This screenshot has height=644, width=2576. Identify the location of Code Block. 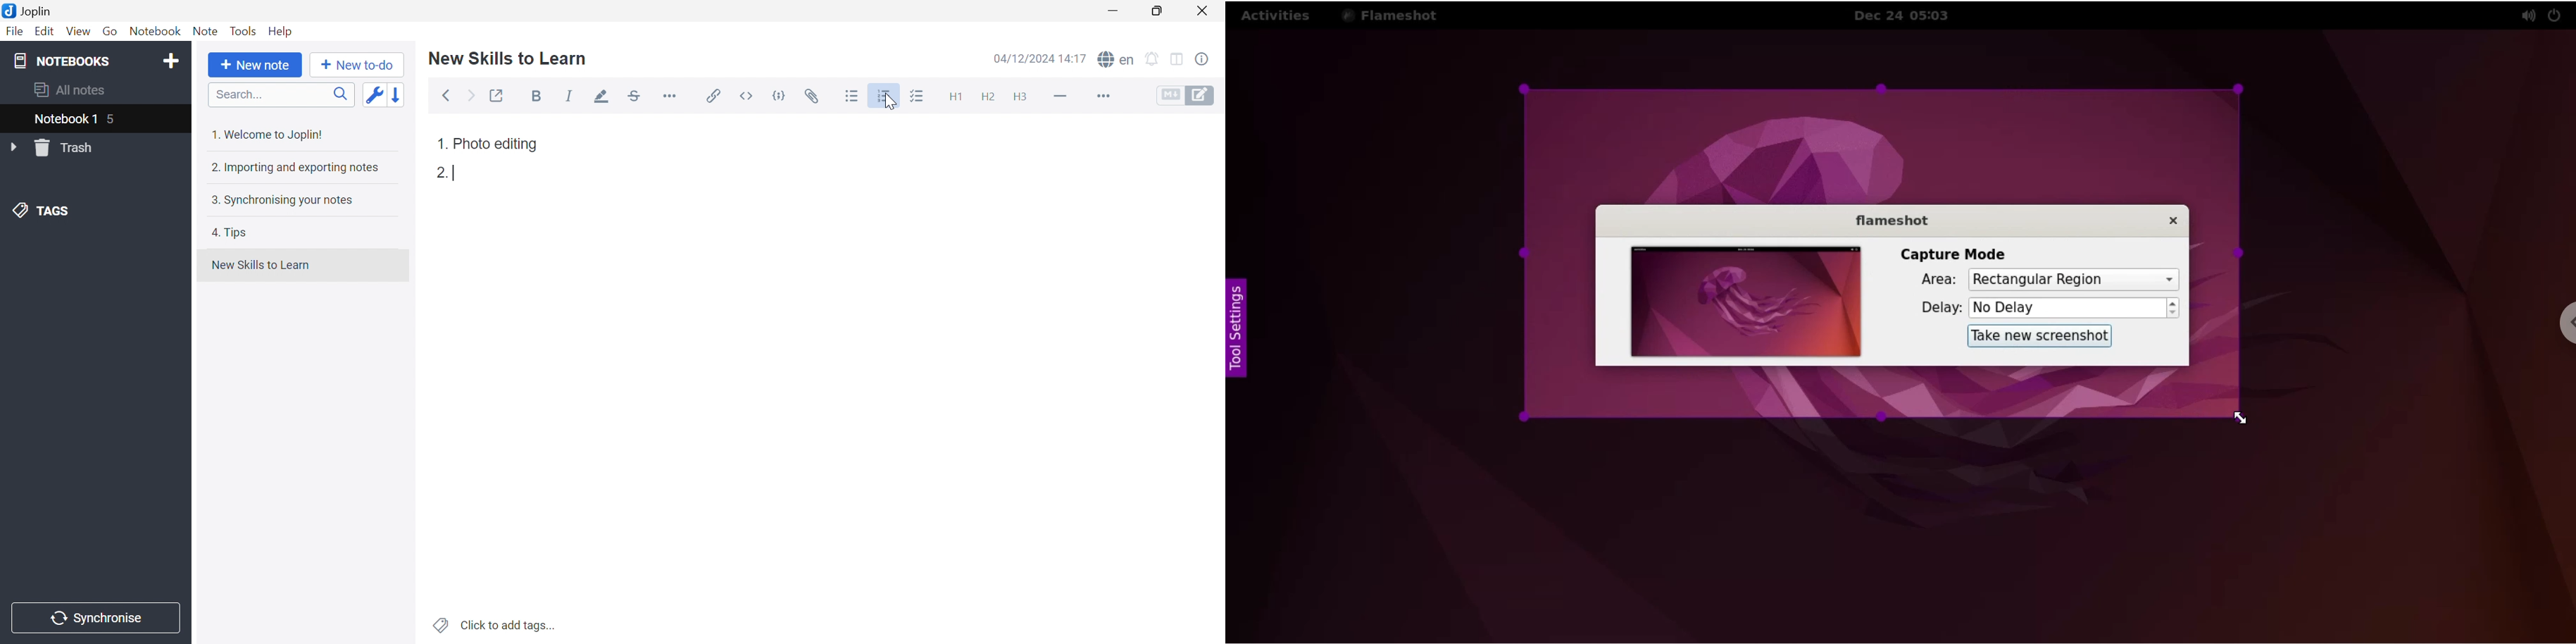
(782, 98).